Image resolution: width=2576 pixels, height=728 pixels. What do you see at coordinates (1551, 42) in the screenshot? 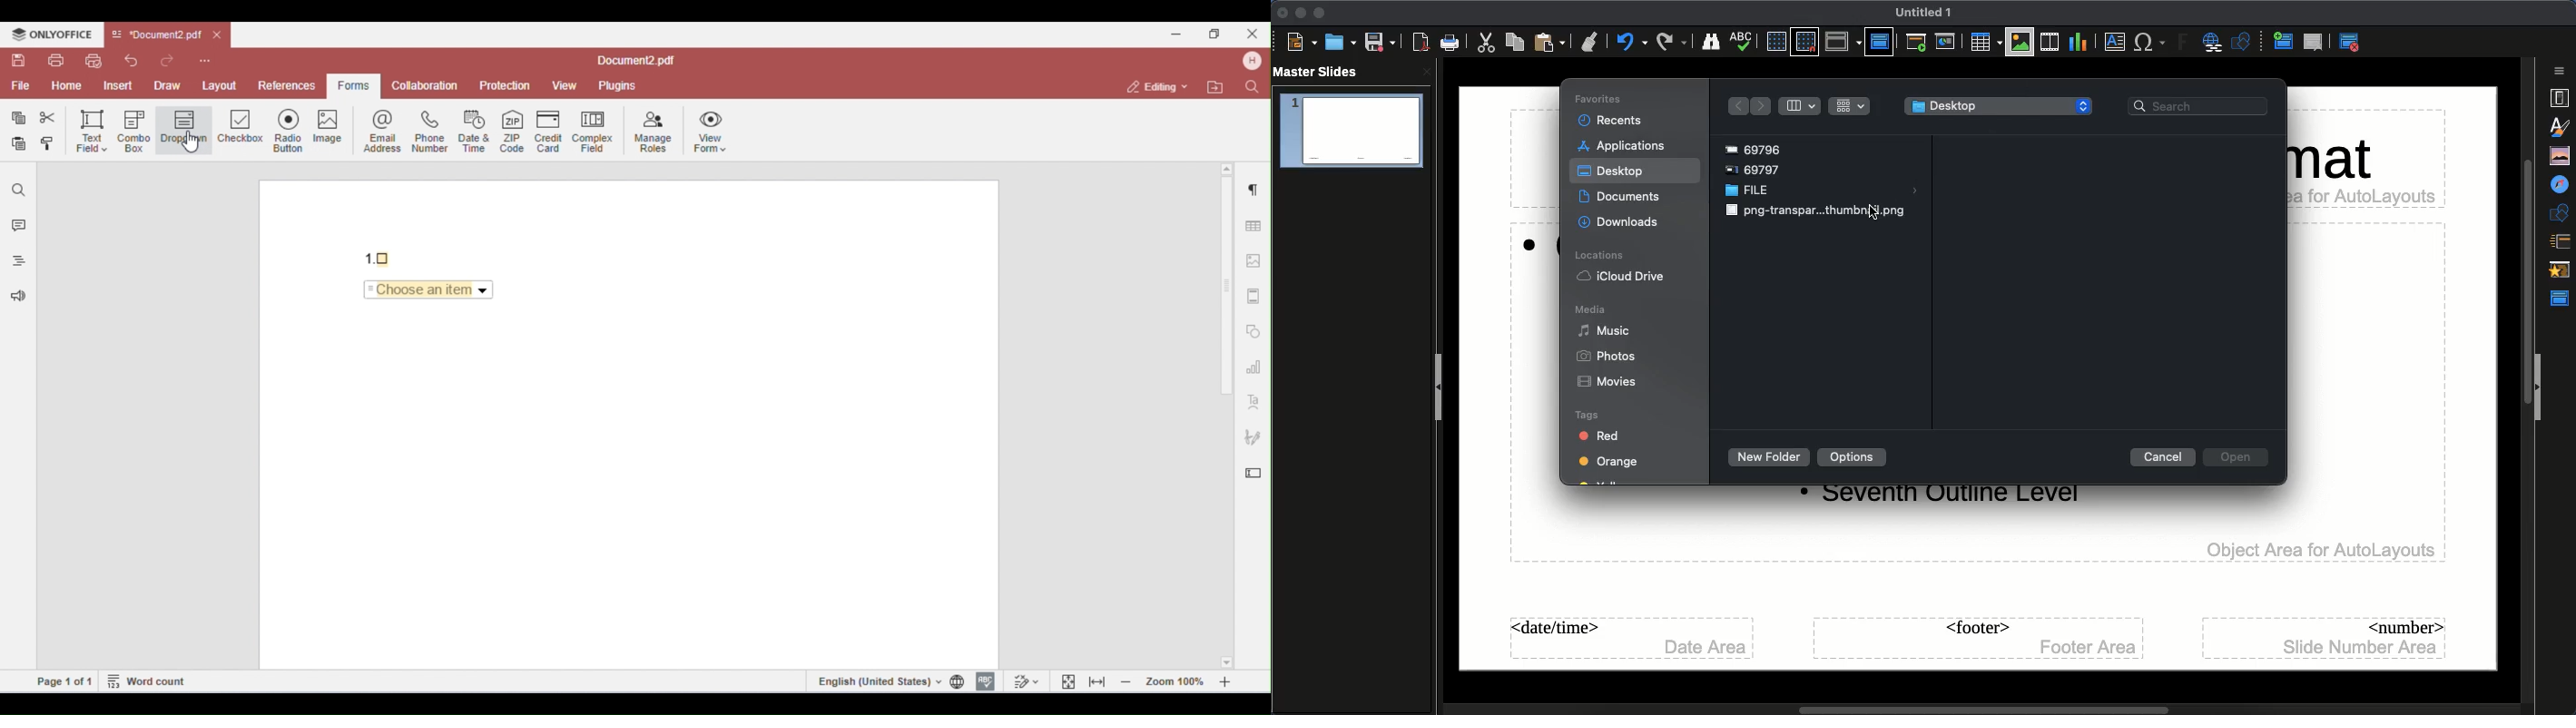
I see `Paste` at bounding box center [1551, 42].